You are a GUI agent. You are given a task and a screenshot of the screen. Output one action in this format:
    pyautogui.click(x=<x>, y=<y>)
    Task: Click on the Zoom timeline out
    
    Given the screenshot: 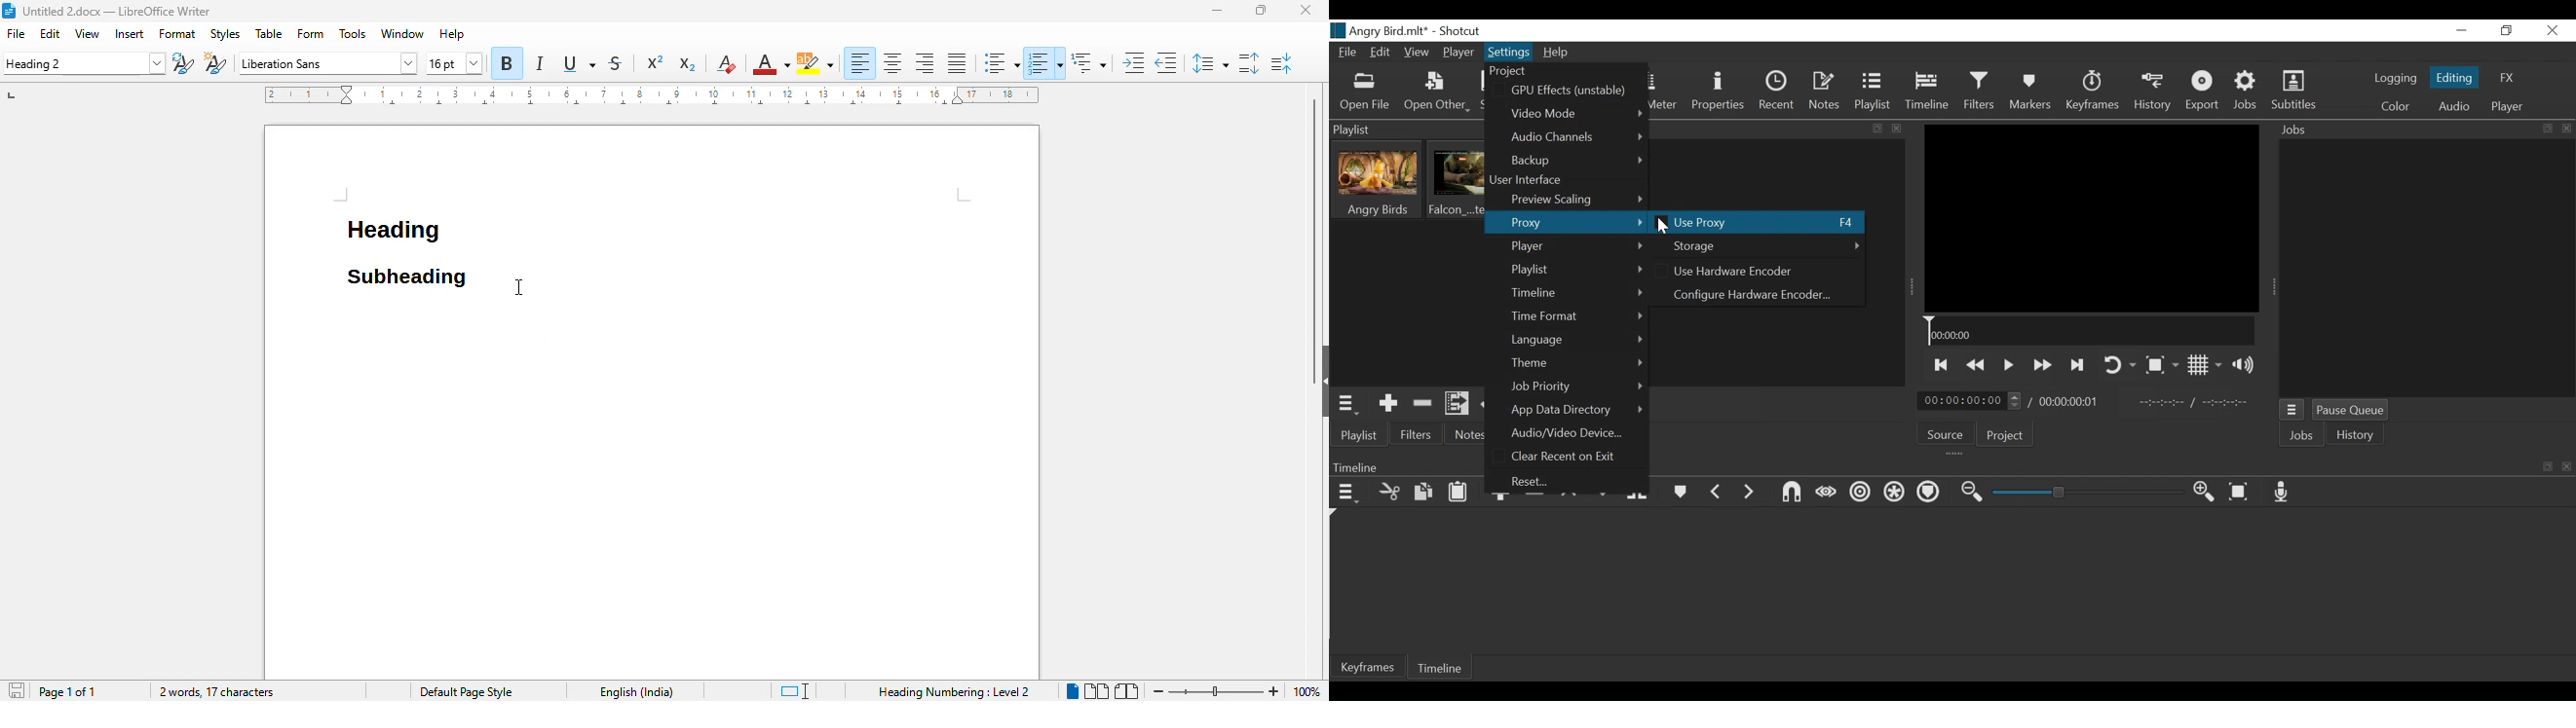 What is the action you would take?
    pyautogui.click(x=1967, y=492)
    